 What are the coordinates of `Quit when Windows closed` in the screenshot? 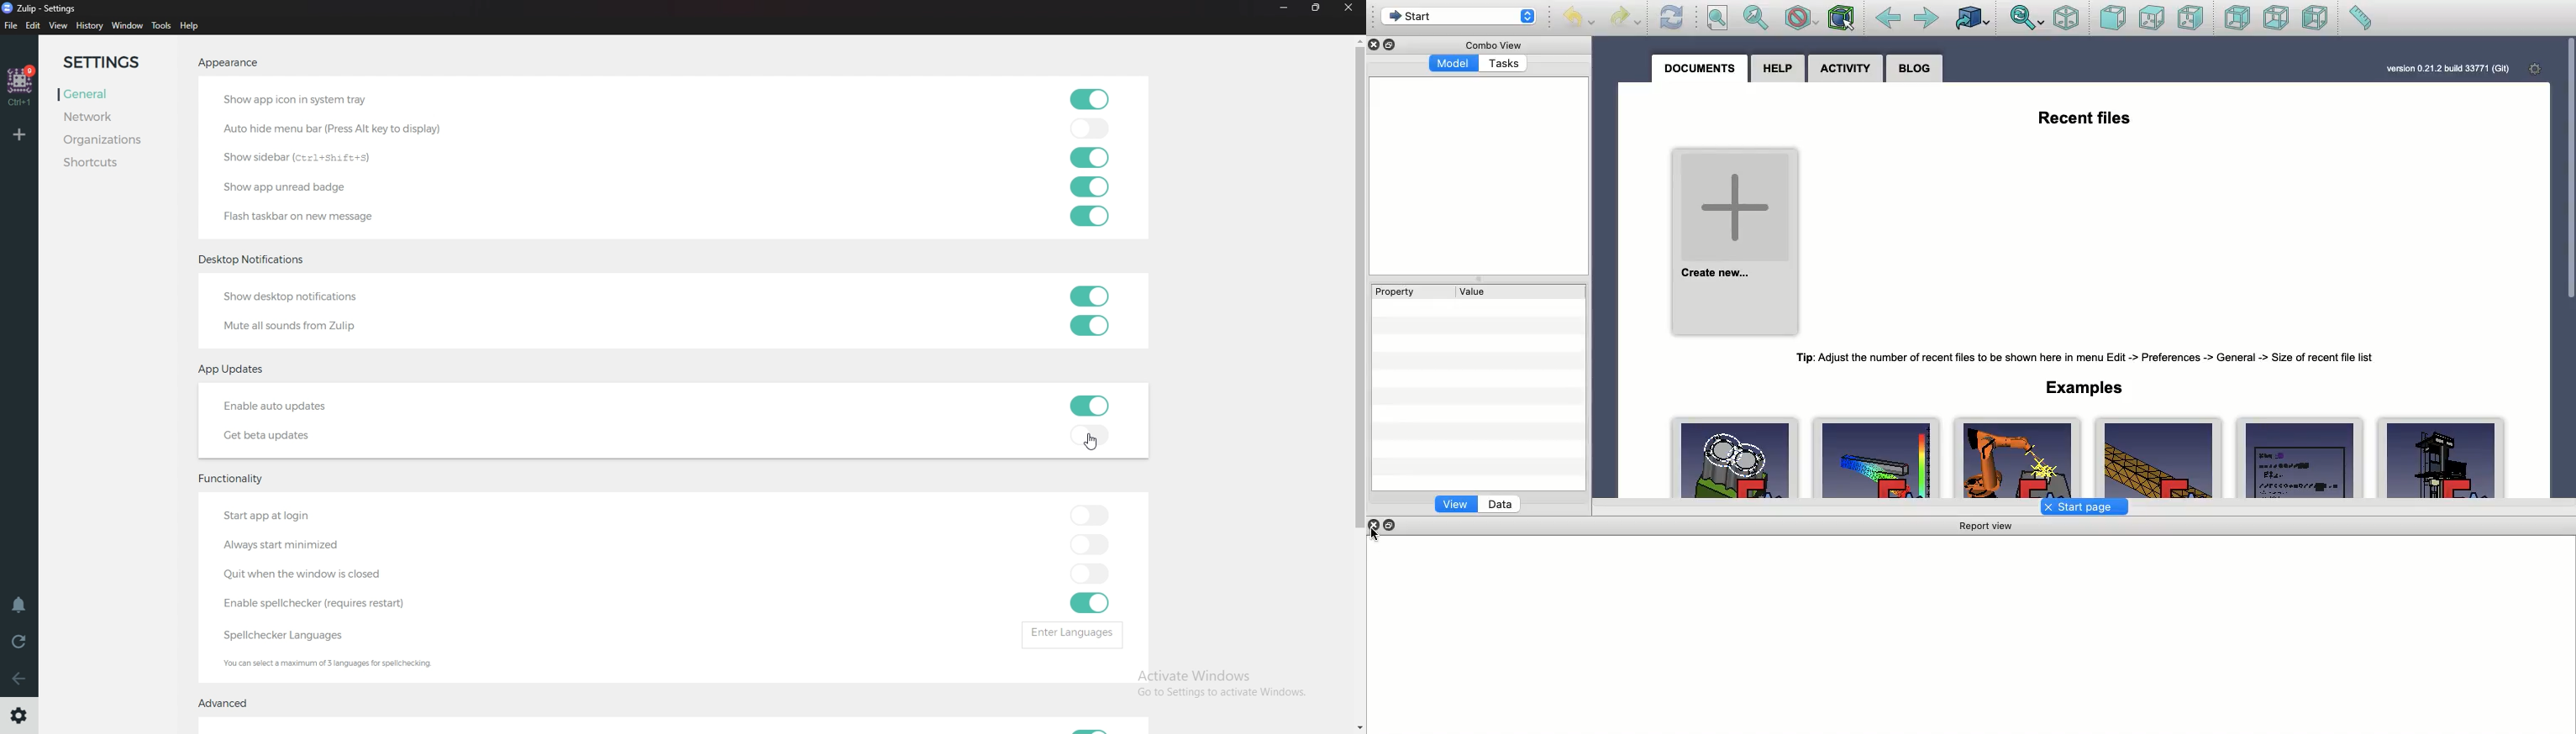 It's located at (329, 574).